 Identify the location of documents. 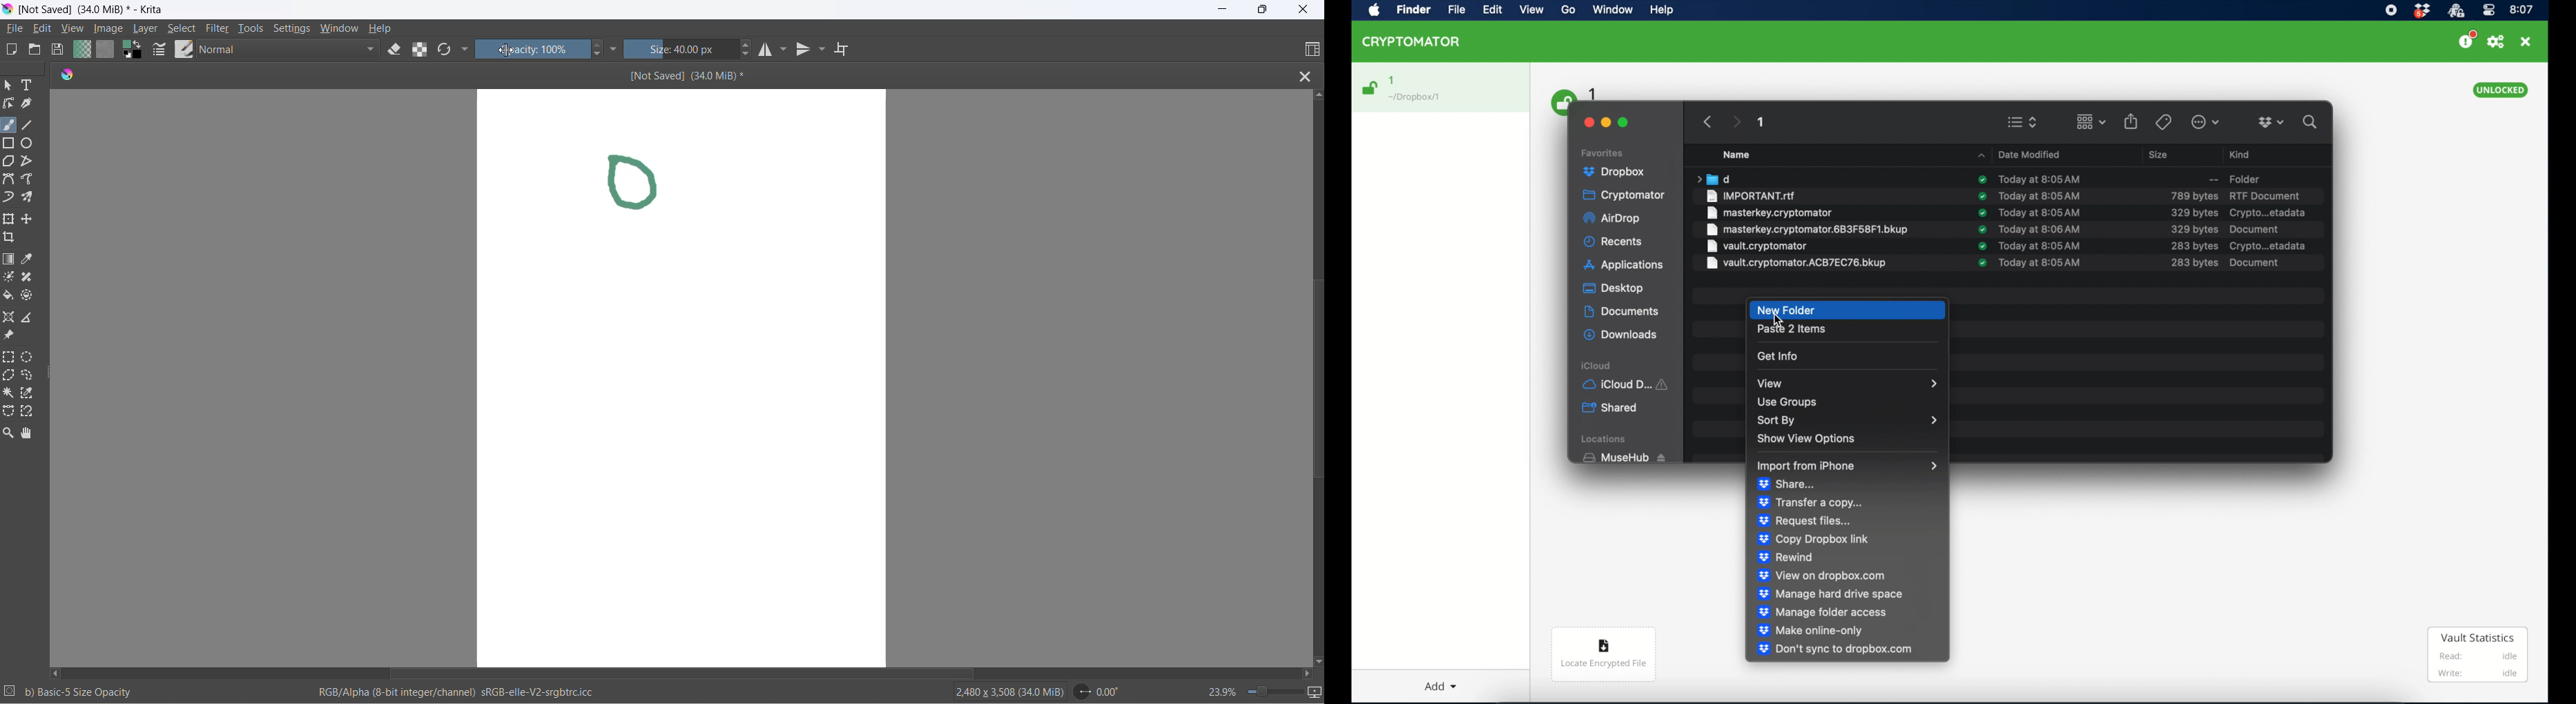
(1621, 312).